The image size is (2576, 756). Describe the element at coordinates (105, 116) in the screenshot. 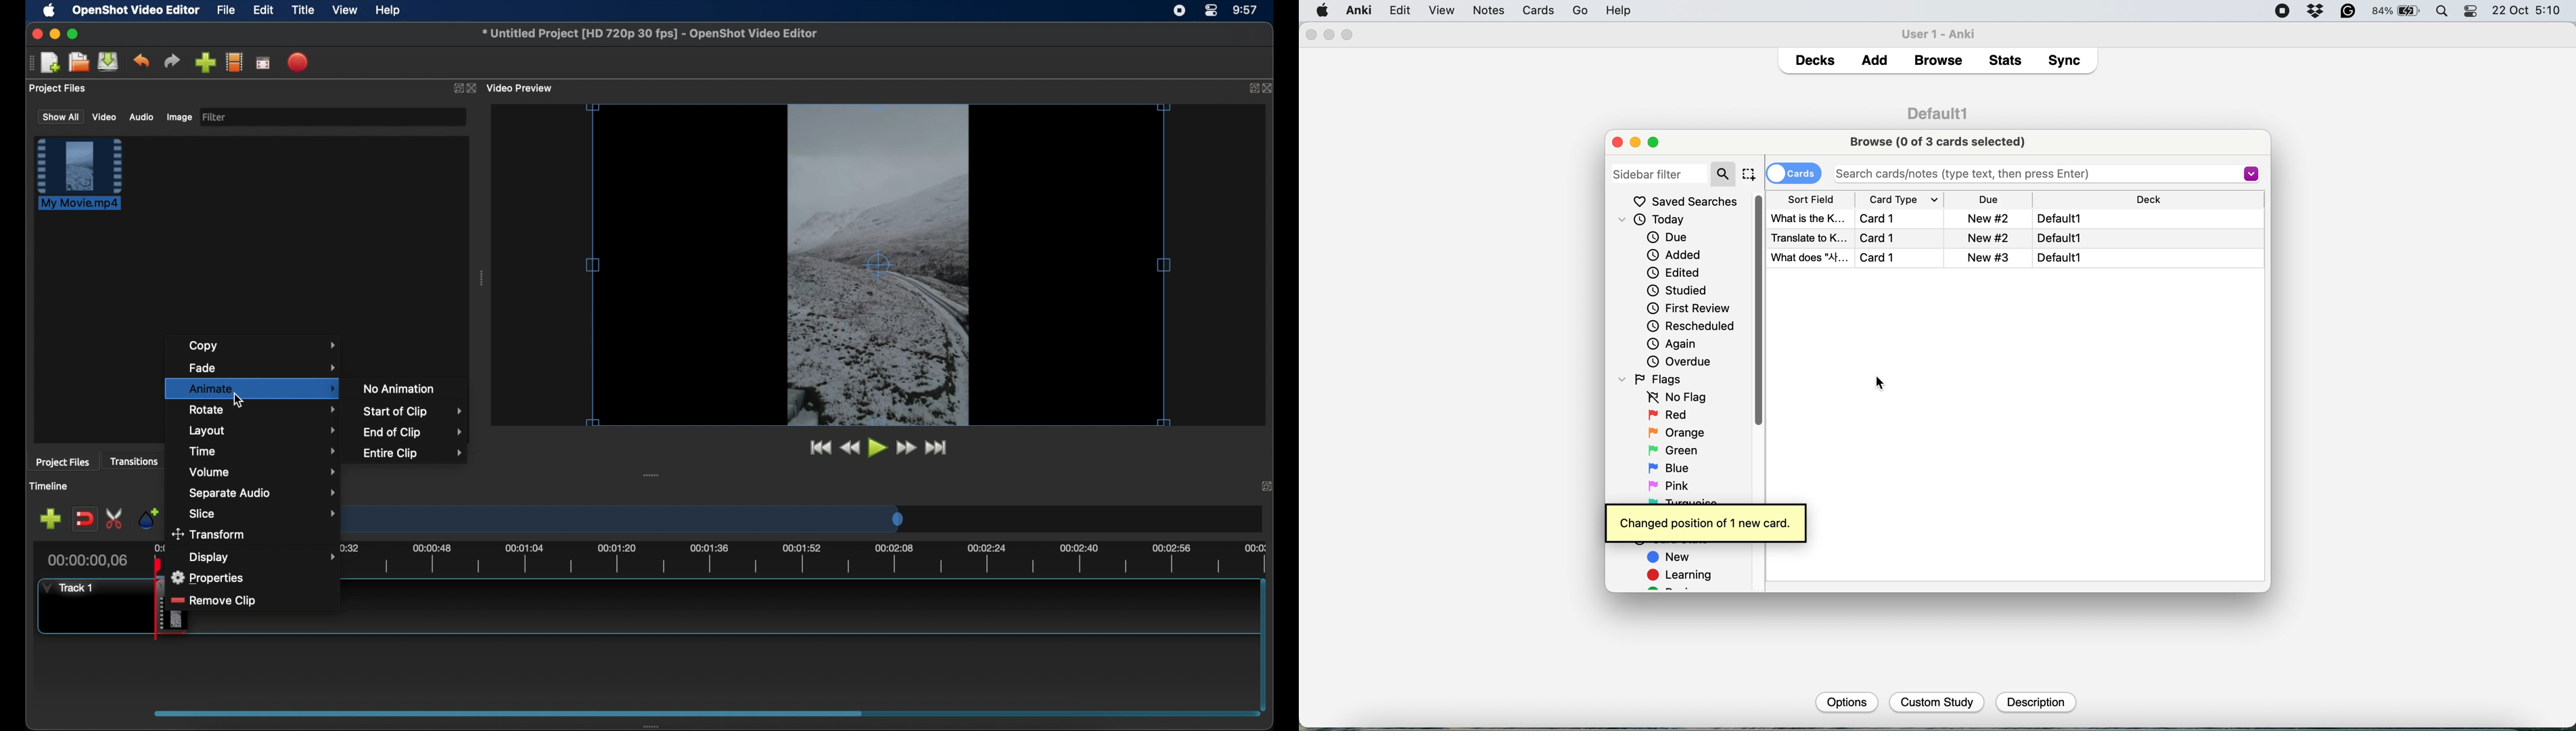

I see `video` at that location.